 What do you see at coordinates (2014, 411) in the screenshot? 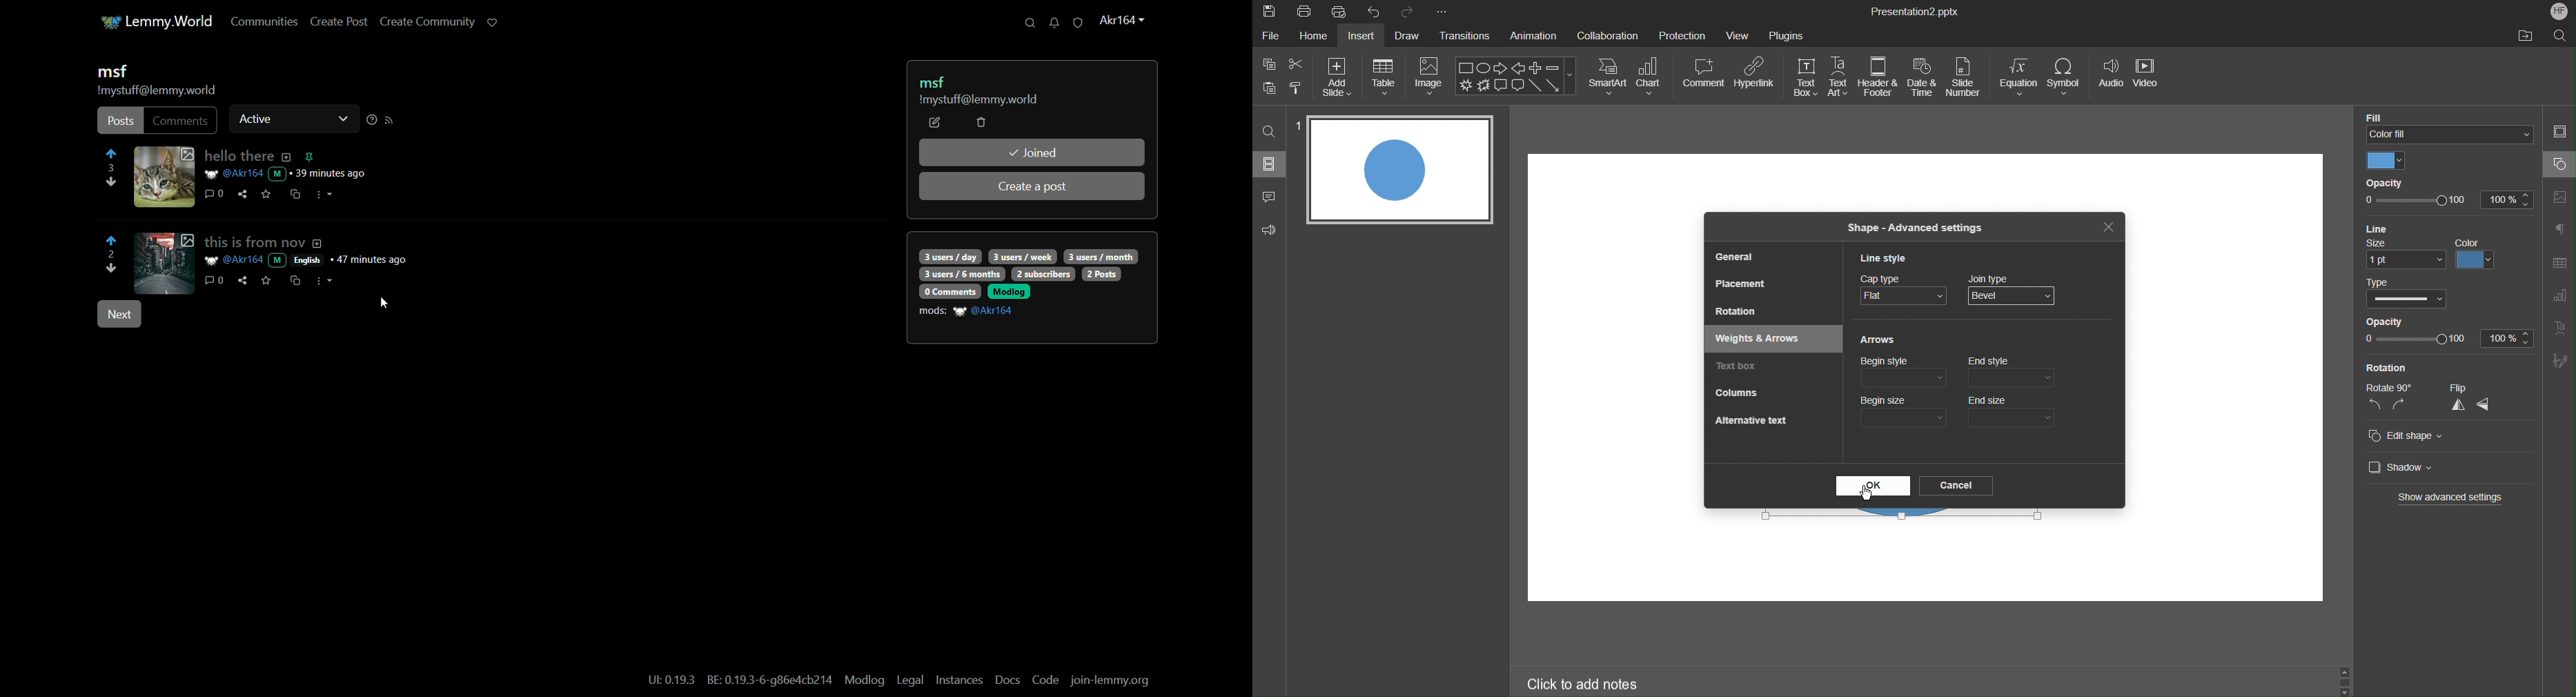
I see `End size` at bounding box center [2014, 411].